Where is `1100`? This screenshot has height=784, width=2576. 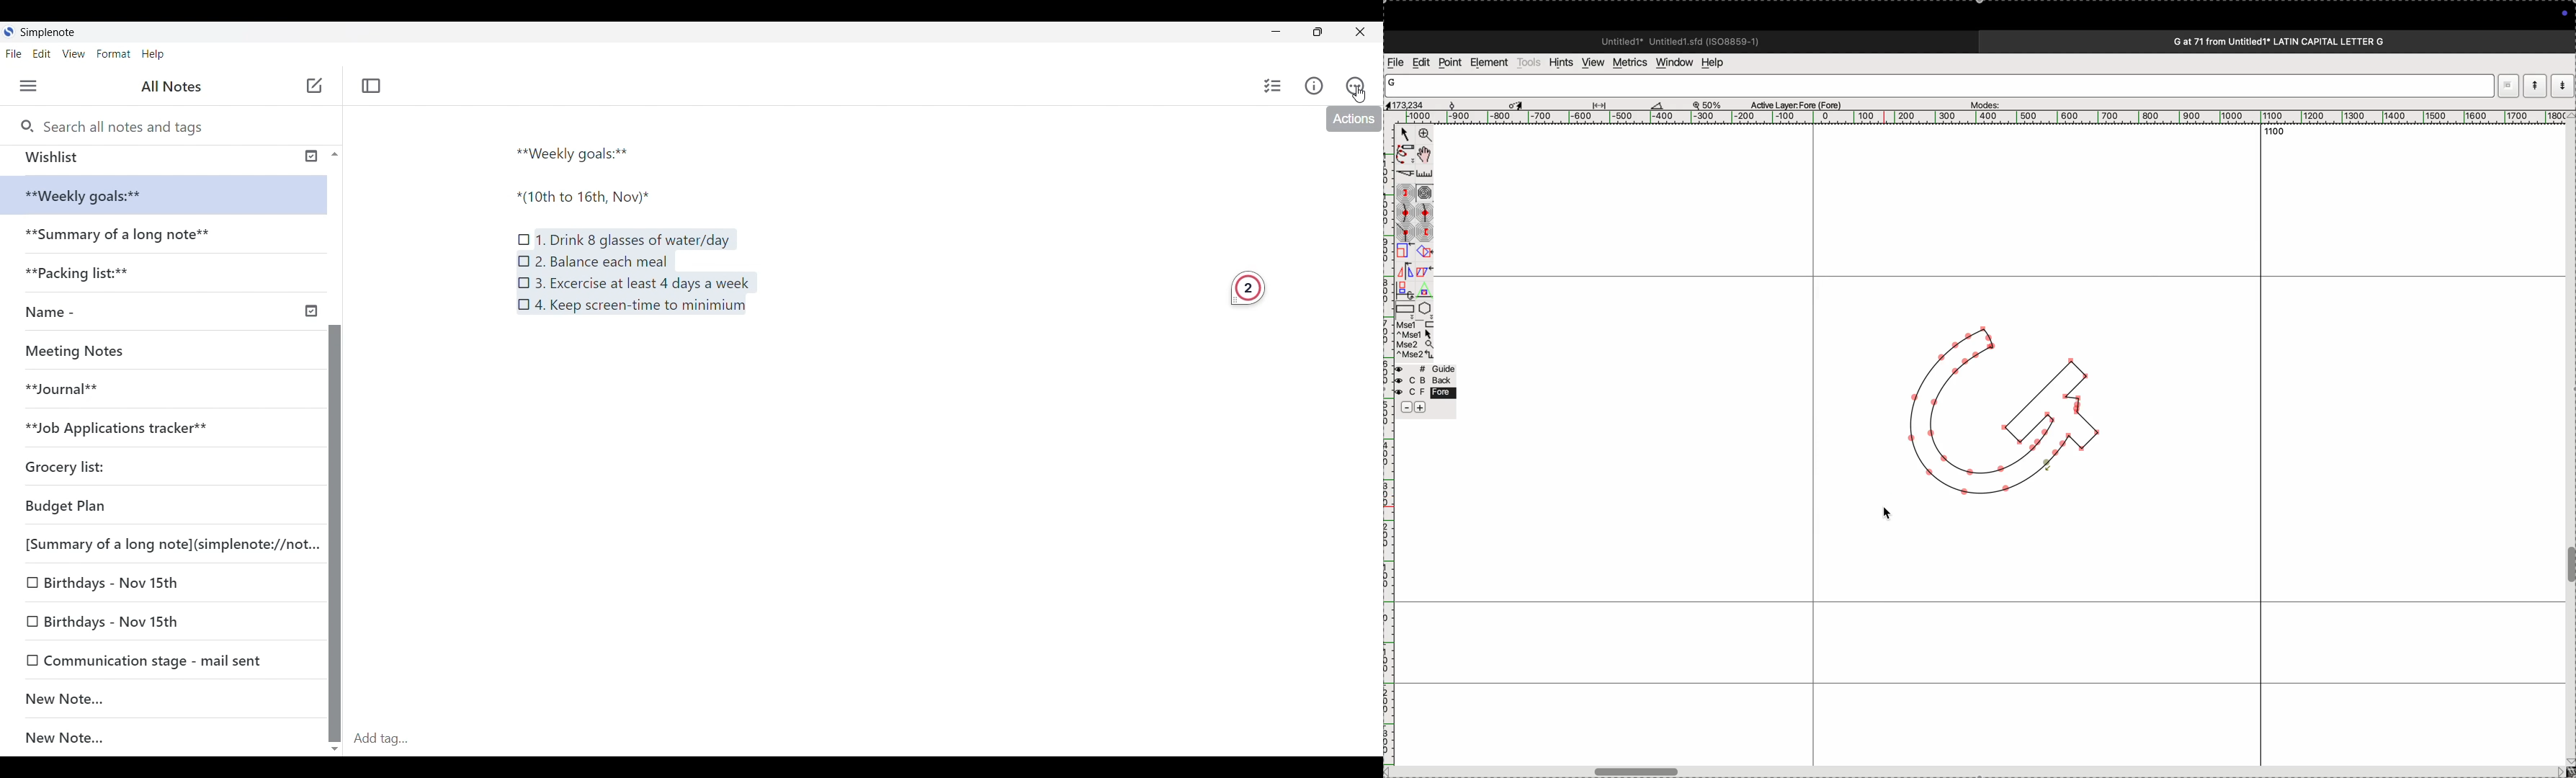 1100 is located at coordinates (2277, 134).